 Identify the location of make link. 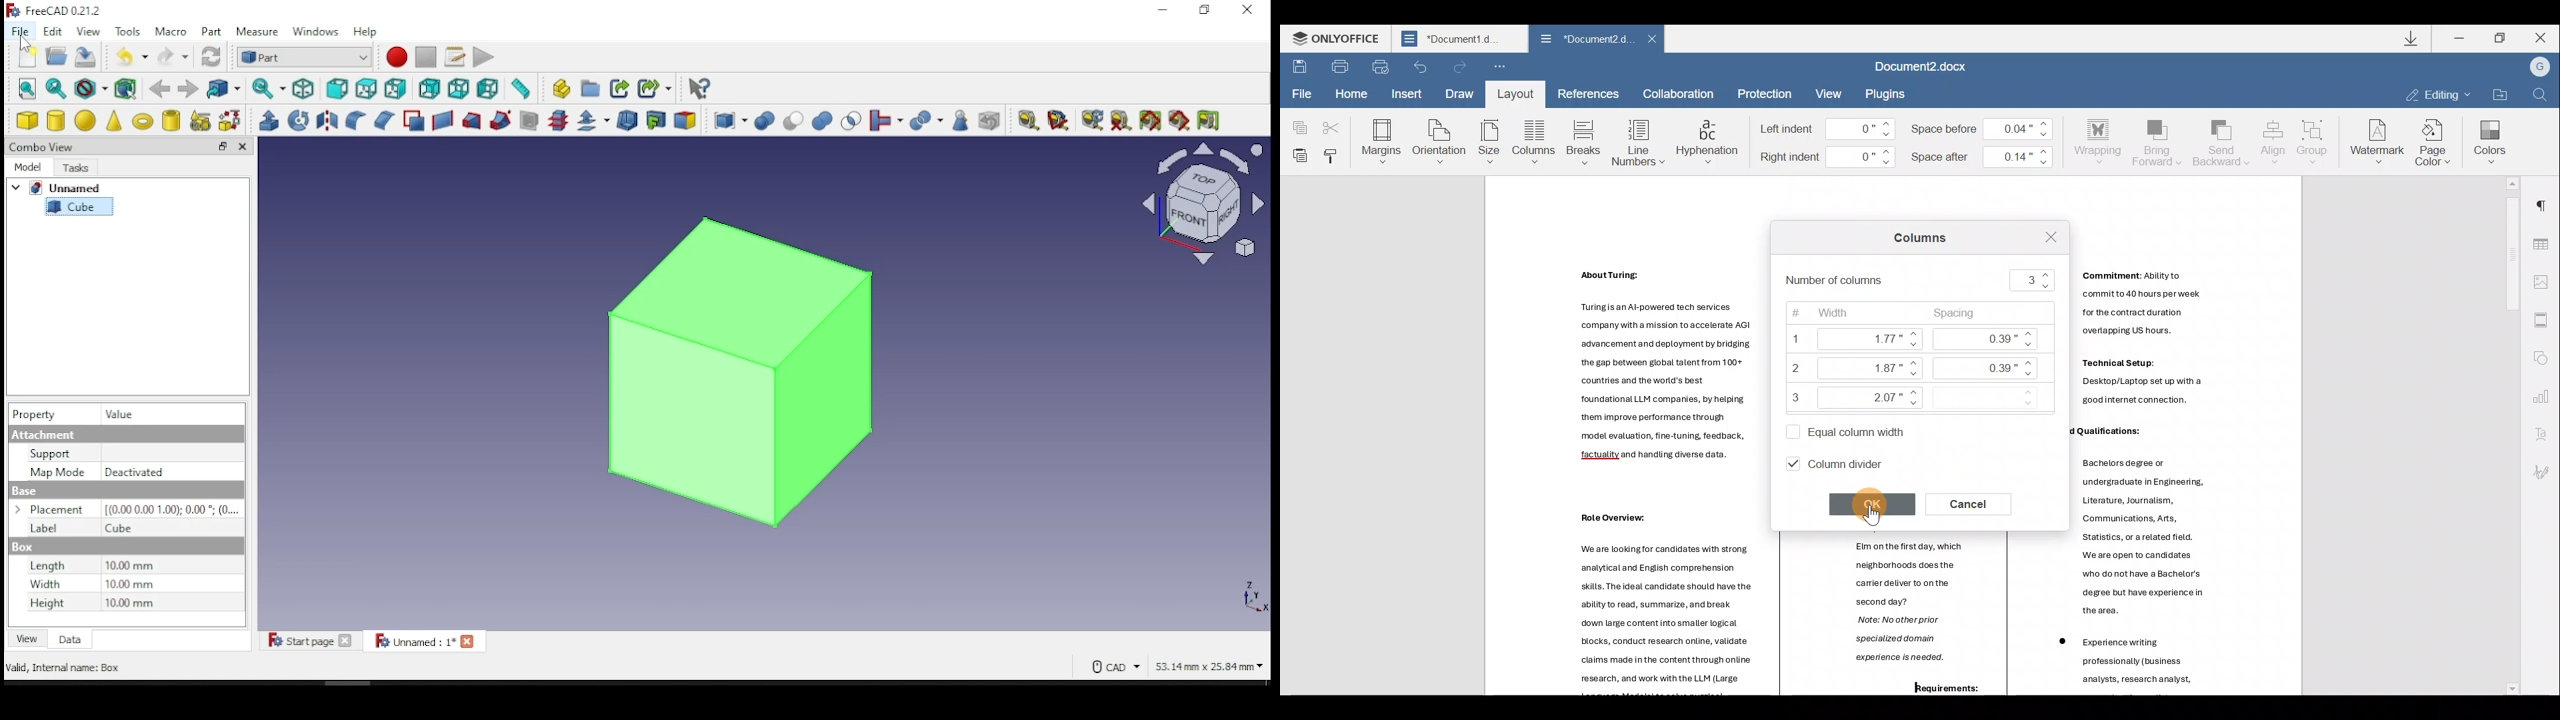
(621, 90).